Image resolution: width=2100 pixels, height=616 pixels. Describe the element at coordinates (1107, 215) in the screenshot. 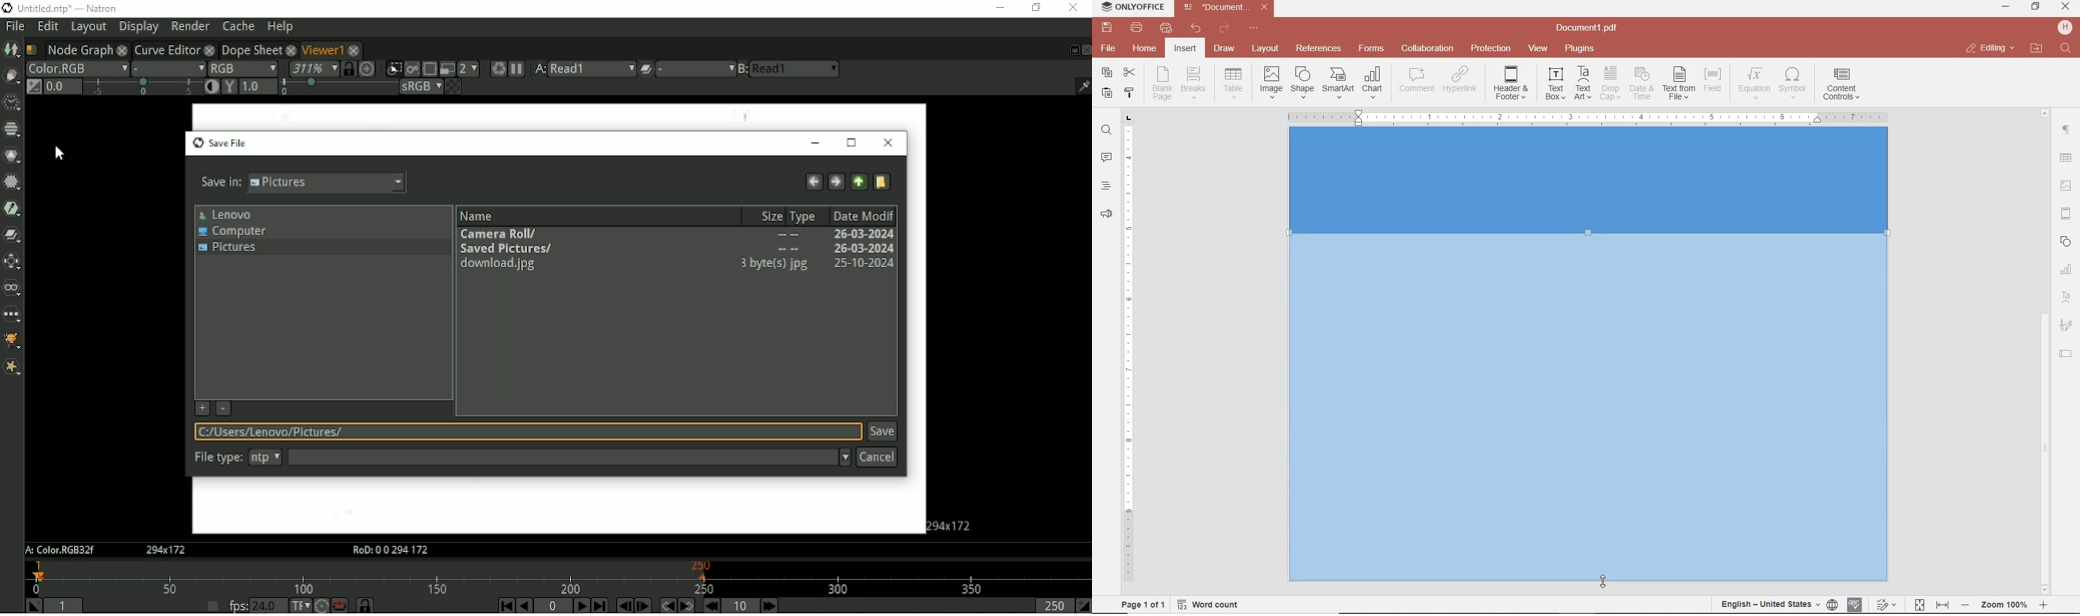

I see `feedback & support` at that location.